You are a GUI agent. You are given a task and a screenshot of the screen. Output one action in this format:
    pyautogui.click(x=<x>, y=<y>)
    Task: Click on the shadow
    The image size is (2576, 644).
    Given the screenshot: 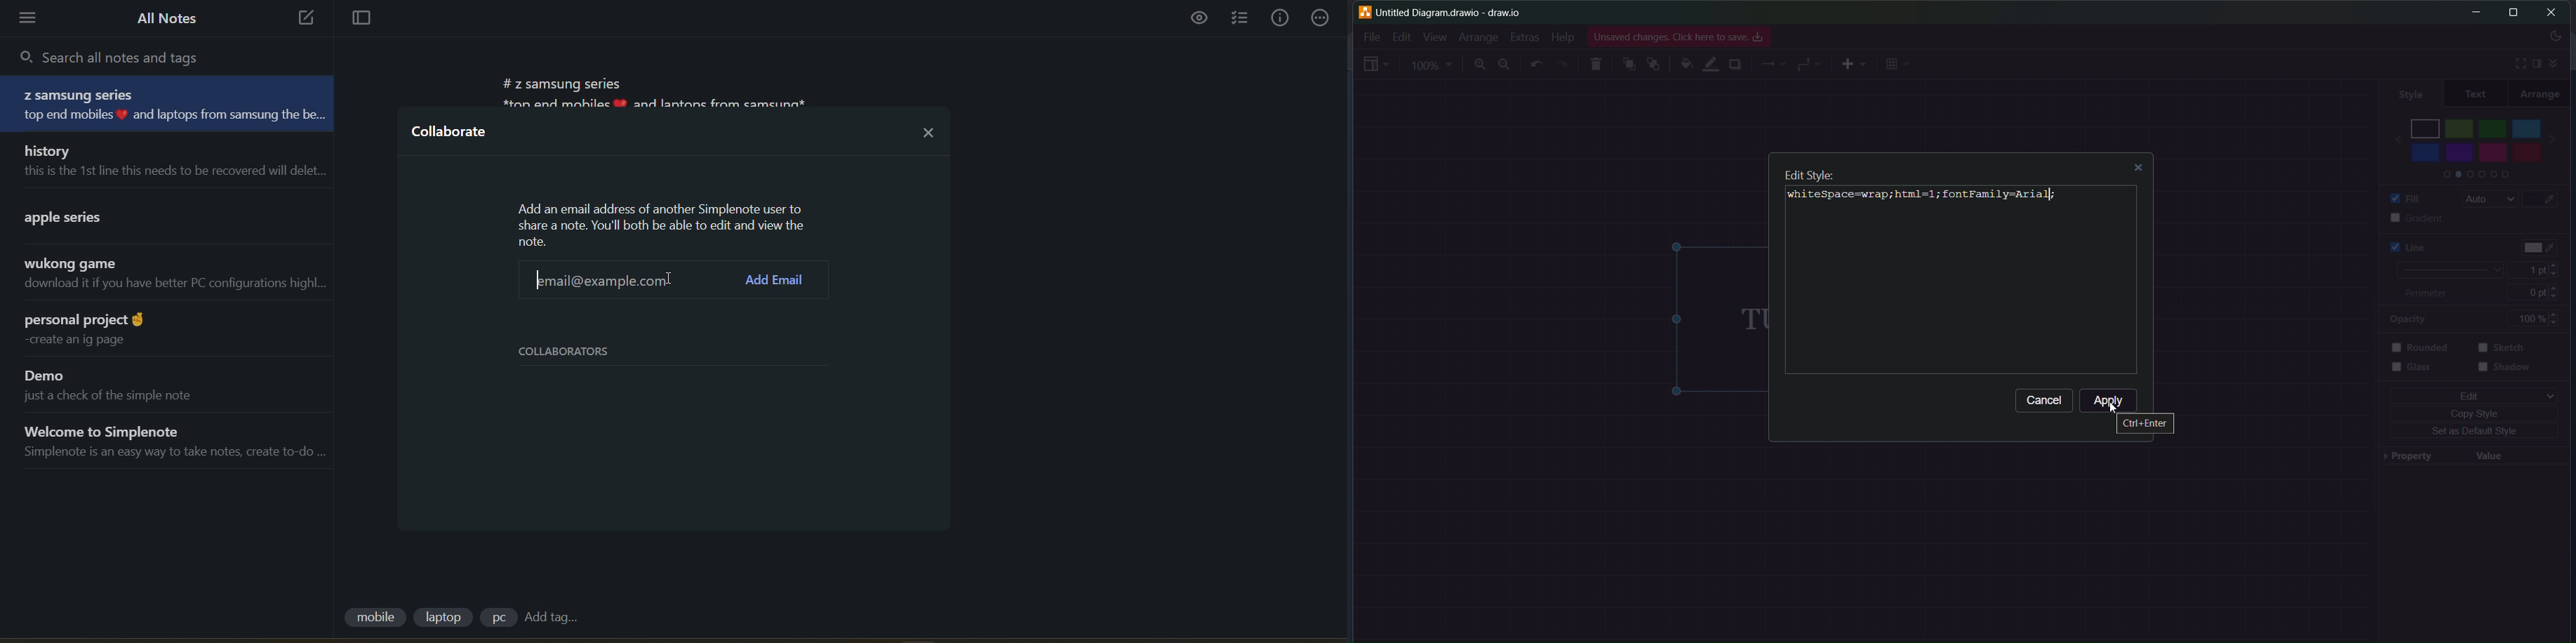 What is the action you would take?
    pyautogui.click(x=2507, y=372)
    